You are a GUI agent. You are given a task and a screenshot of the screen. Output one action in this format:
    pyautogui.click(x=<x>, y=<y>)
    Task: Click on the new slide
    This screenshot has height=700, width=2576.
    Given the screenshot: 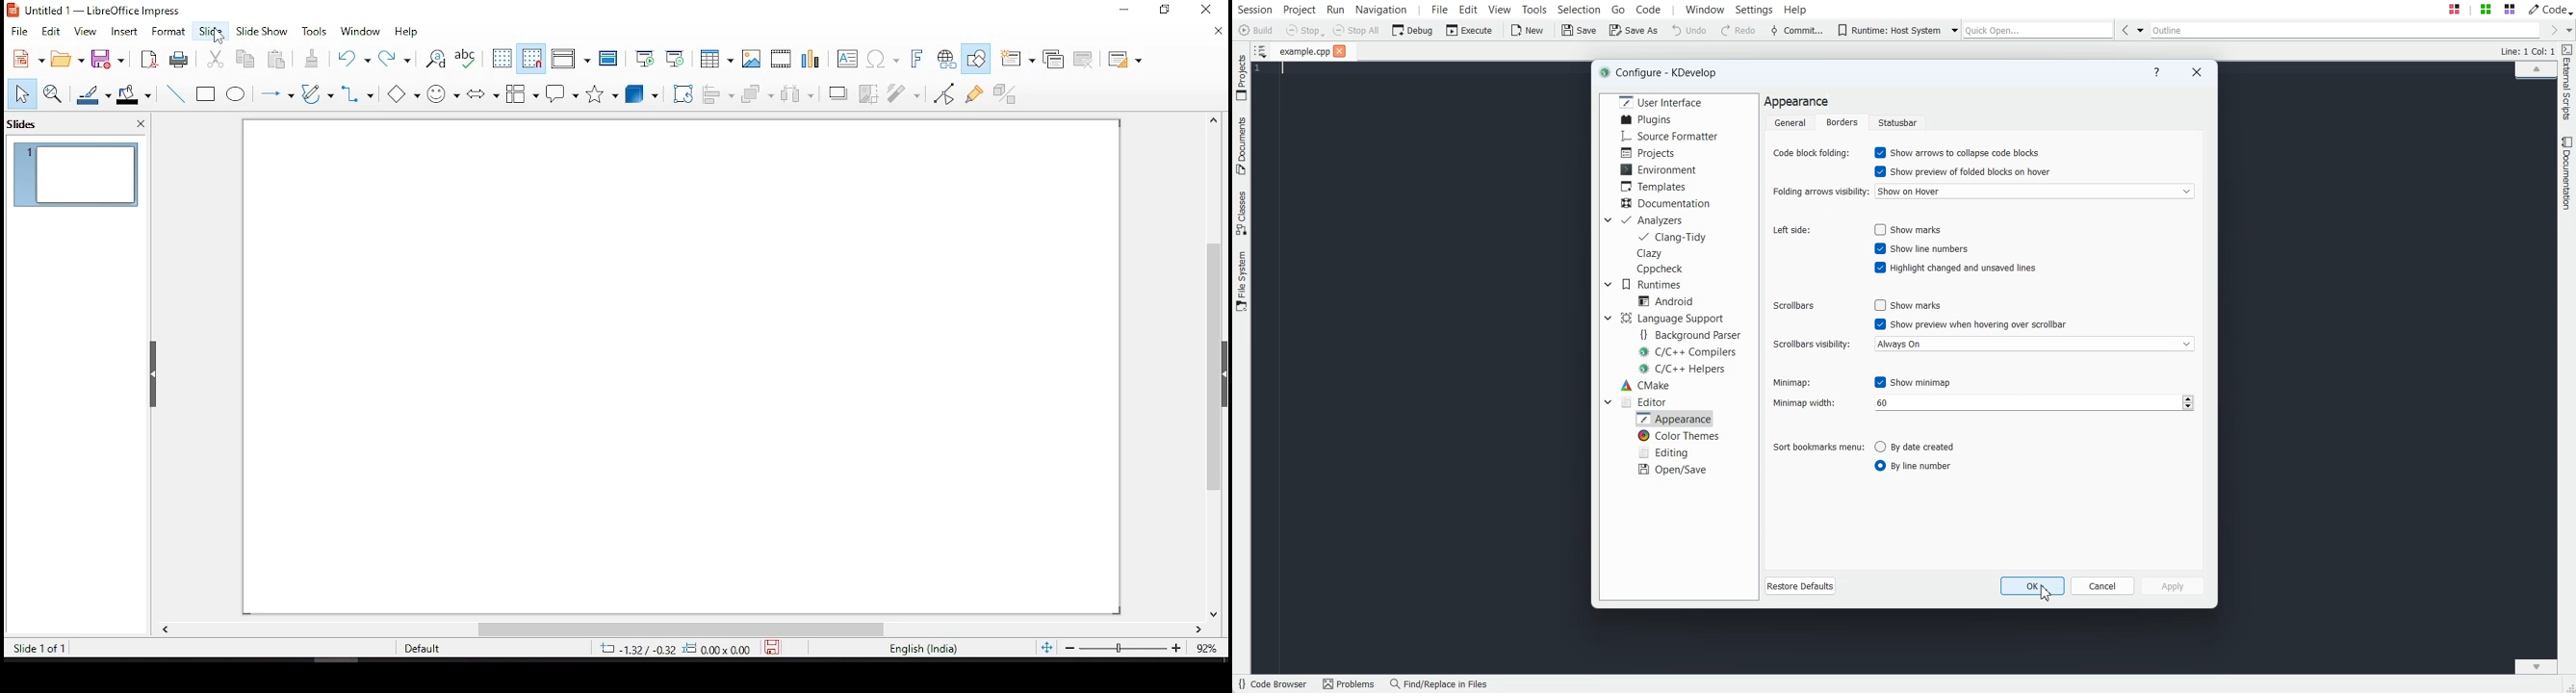 What is the action you would take?
    pyautogui.click(x=1018, y=57)
    